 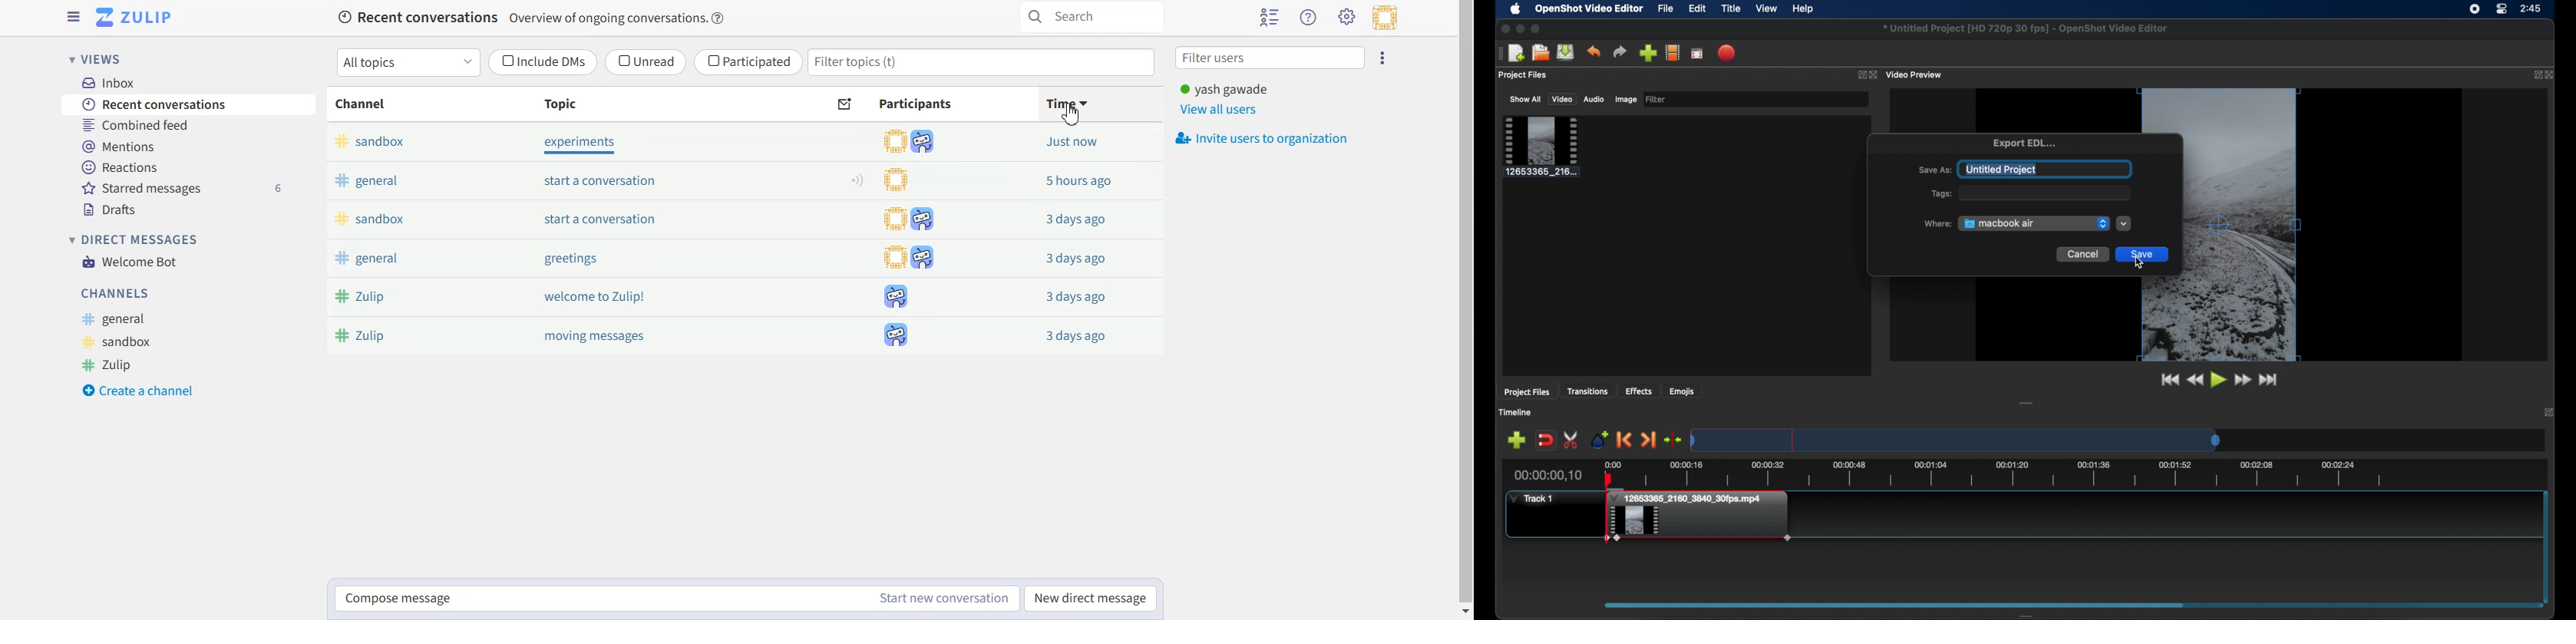 What do you see at coordinates (541, 335) in the screenshot?
I see `Zulip moving messages` at bounding box center [541, 335].